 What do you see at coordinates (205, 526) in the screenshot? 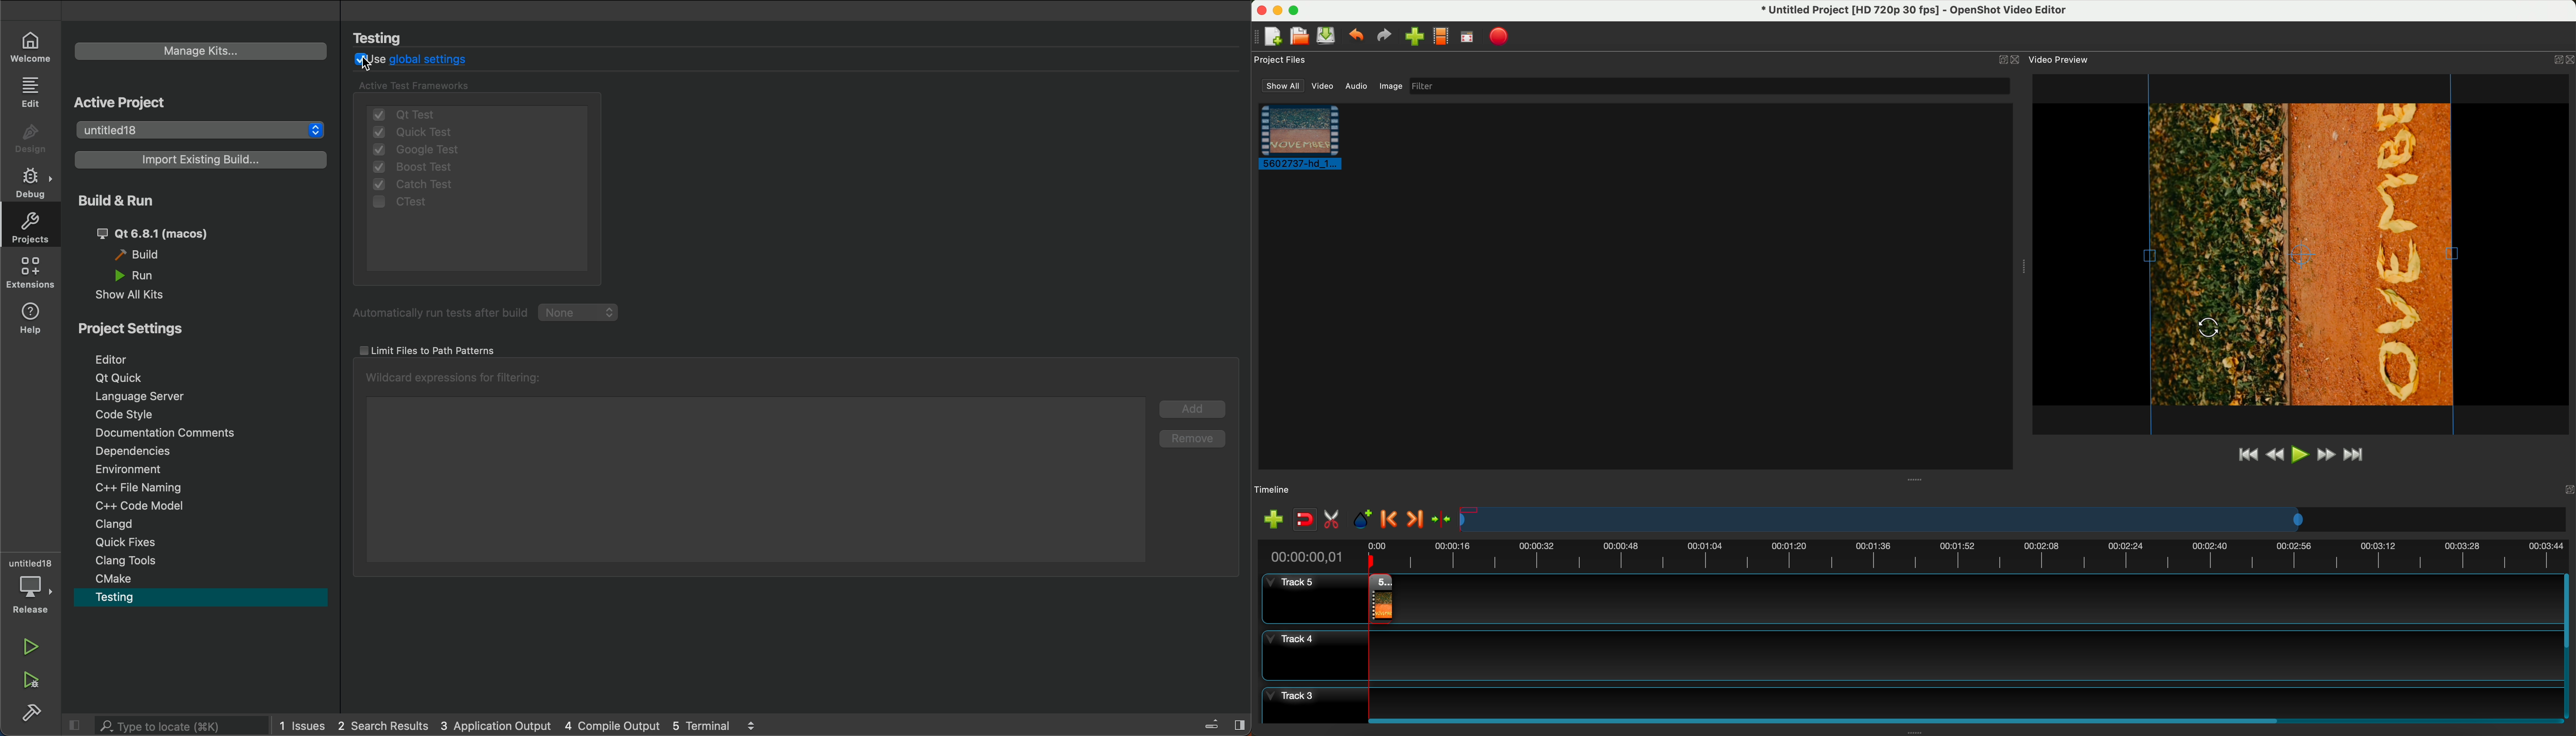
I see `clangd` at bounding box center [205, 526].